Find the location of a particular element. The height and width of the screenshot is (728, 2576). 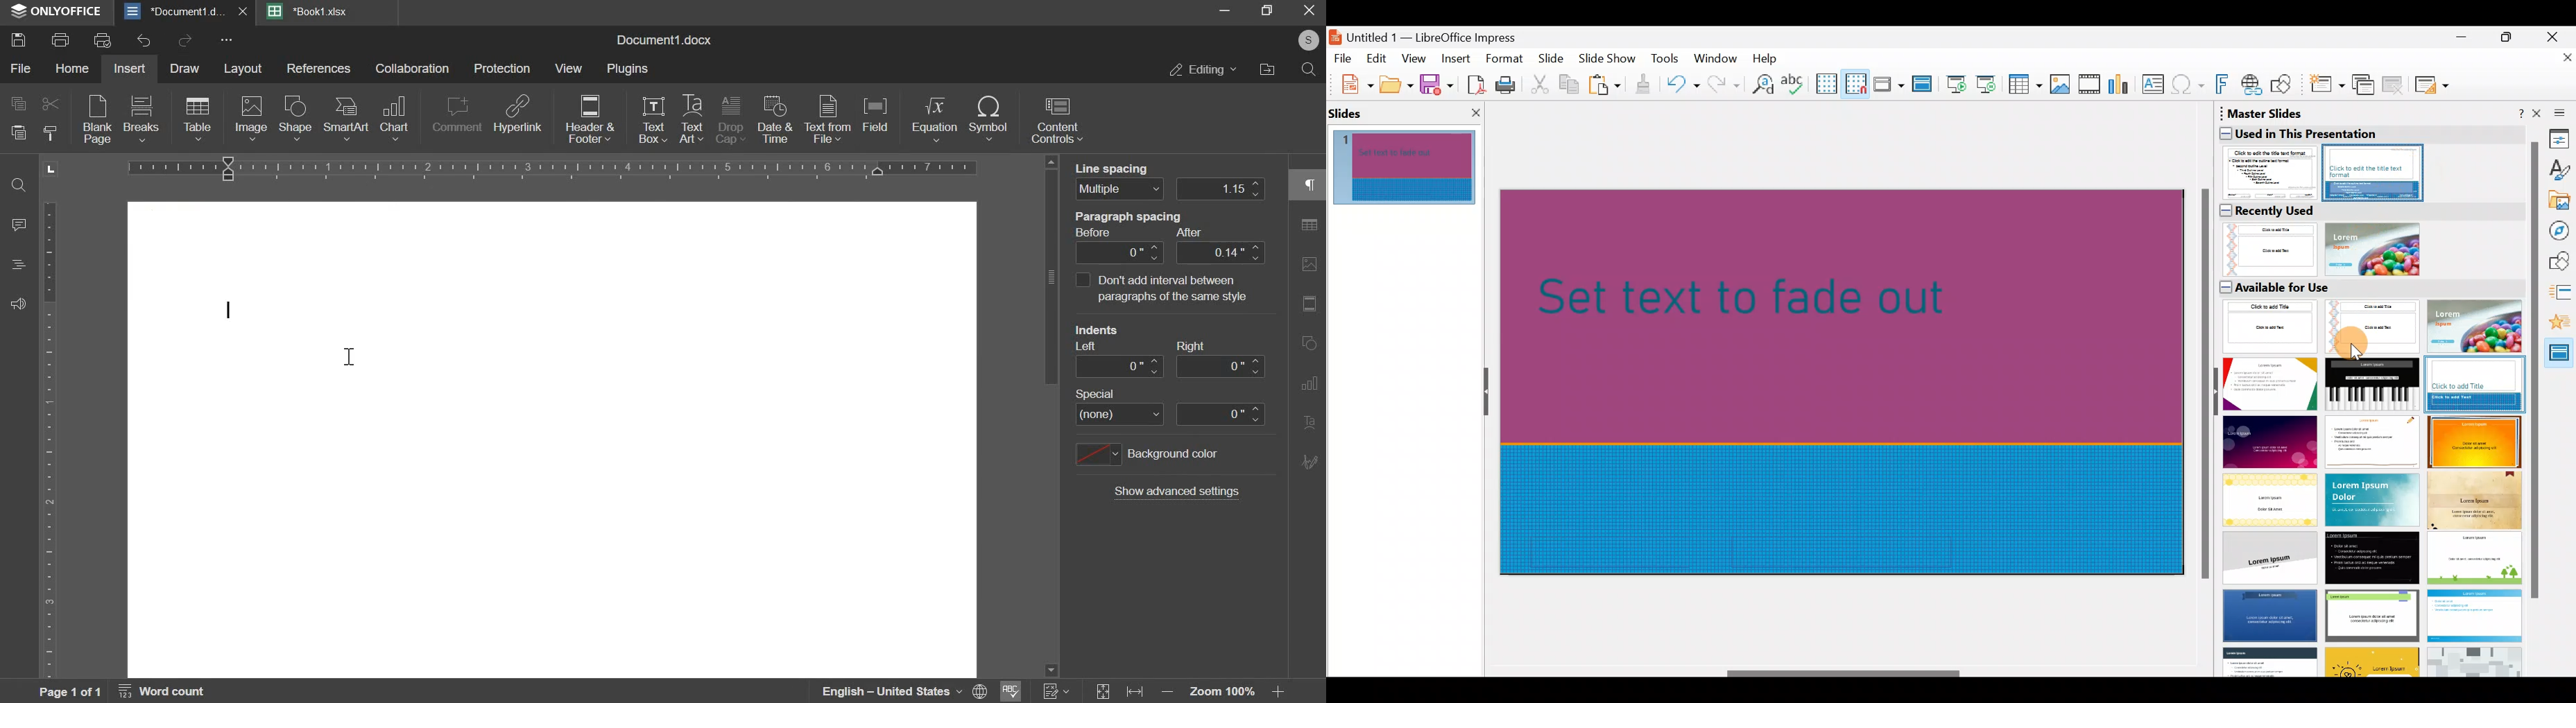

print is located at coordinates (60, 40).